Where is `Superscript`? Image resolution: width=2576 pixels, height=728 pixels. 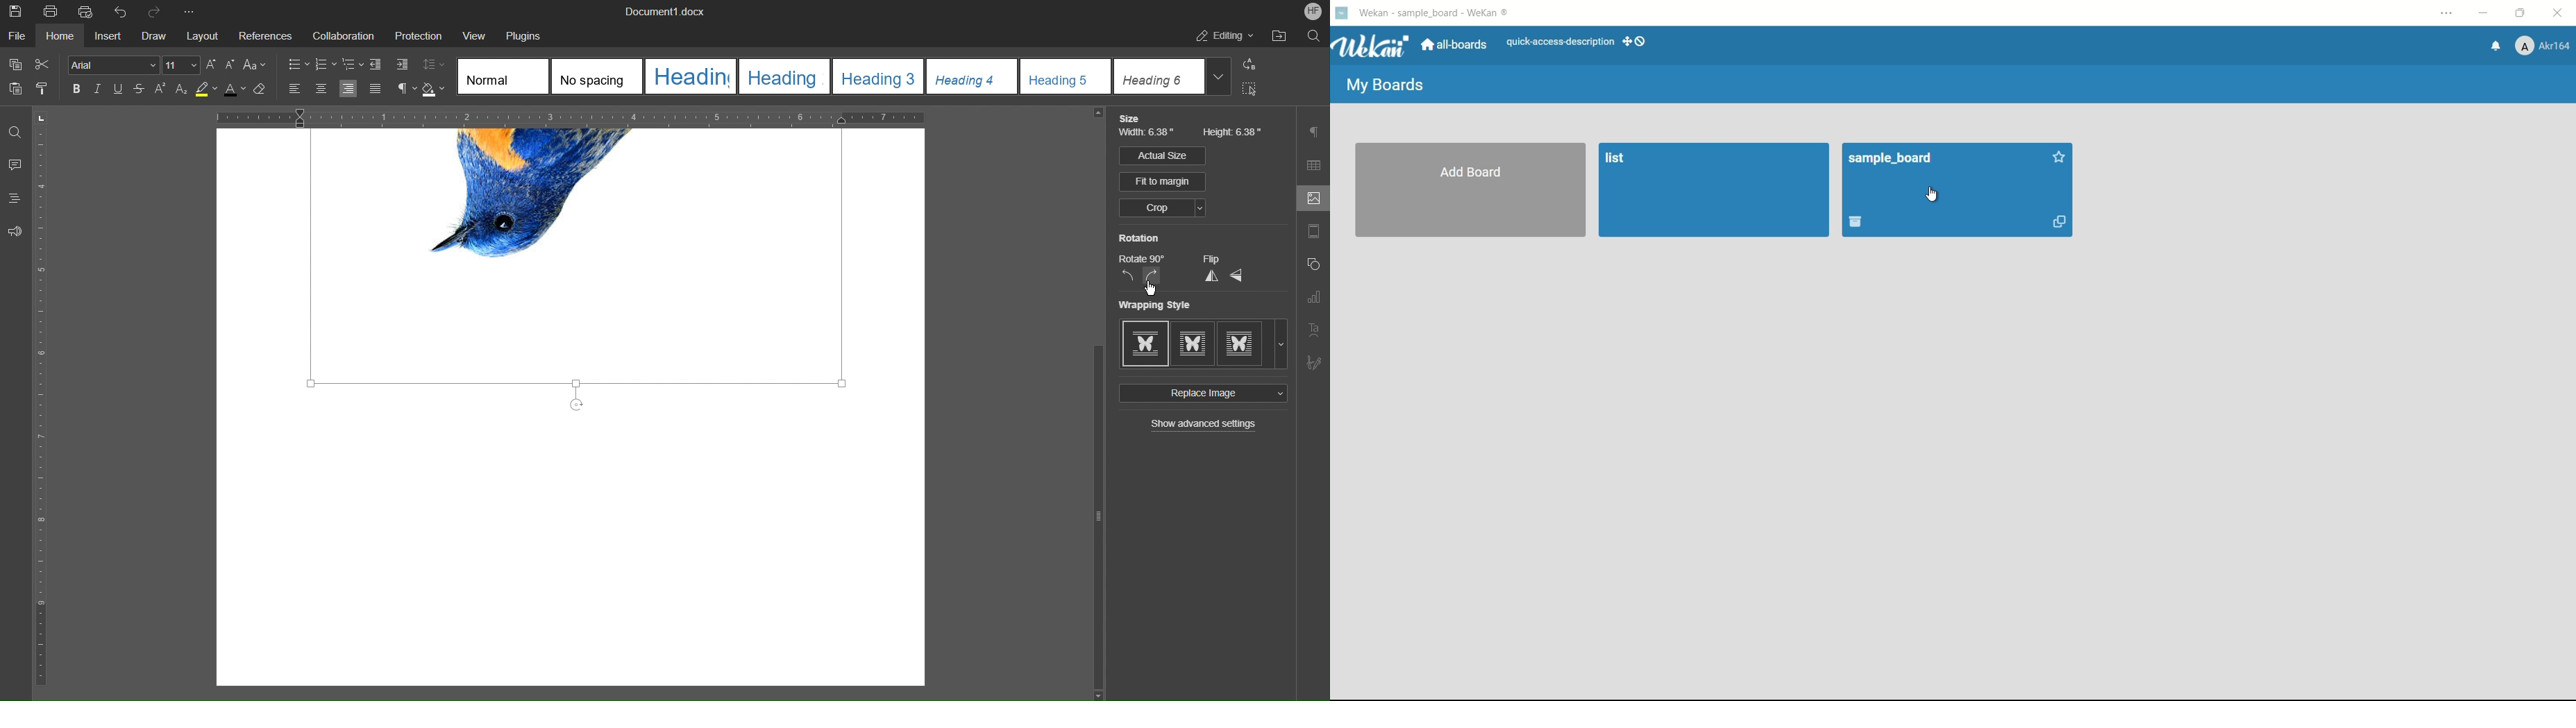 Superscript is located at coordinates (161, 90).